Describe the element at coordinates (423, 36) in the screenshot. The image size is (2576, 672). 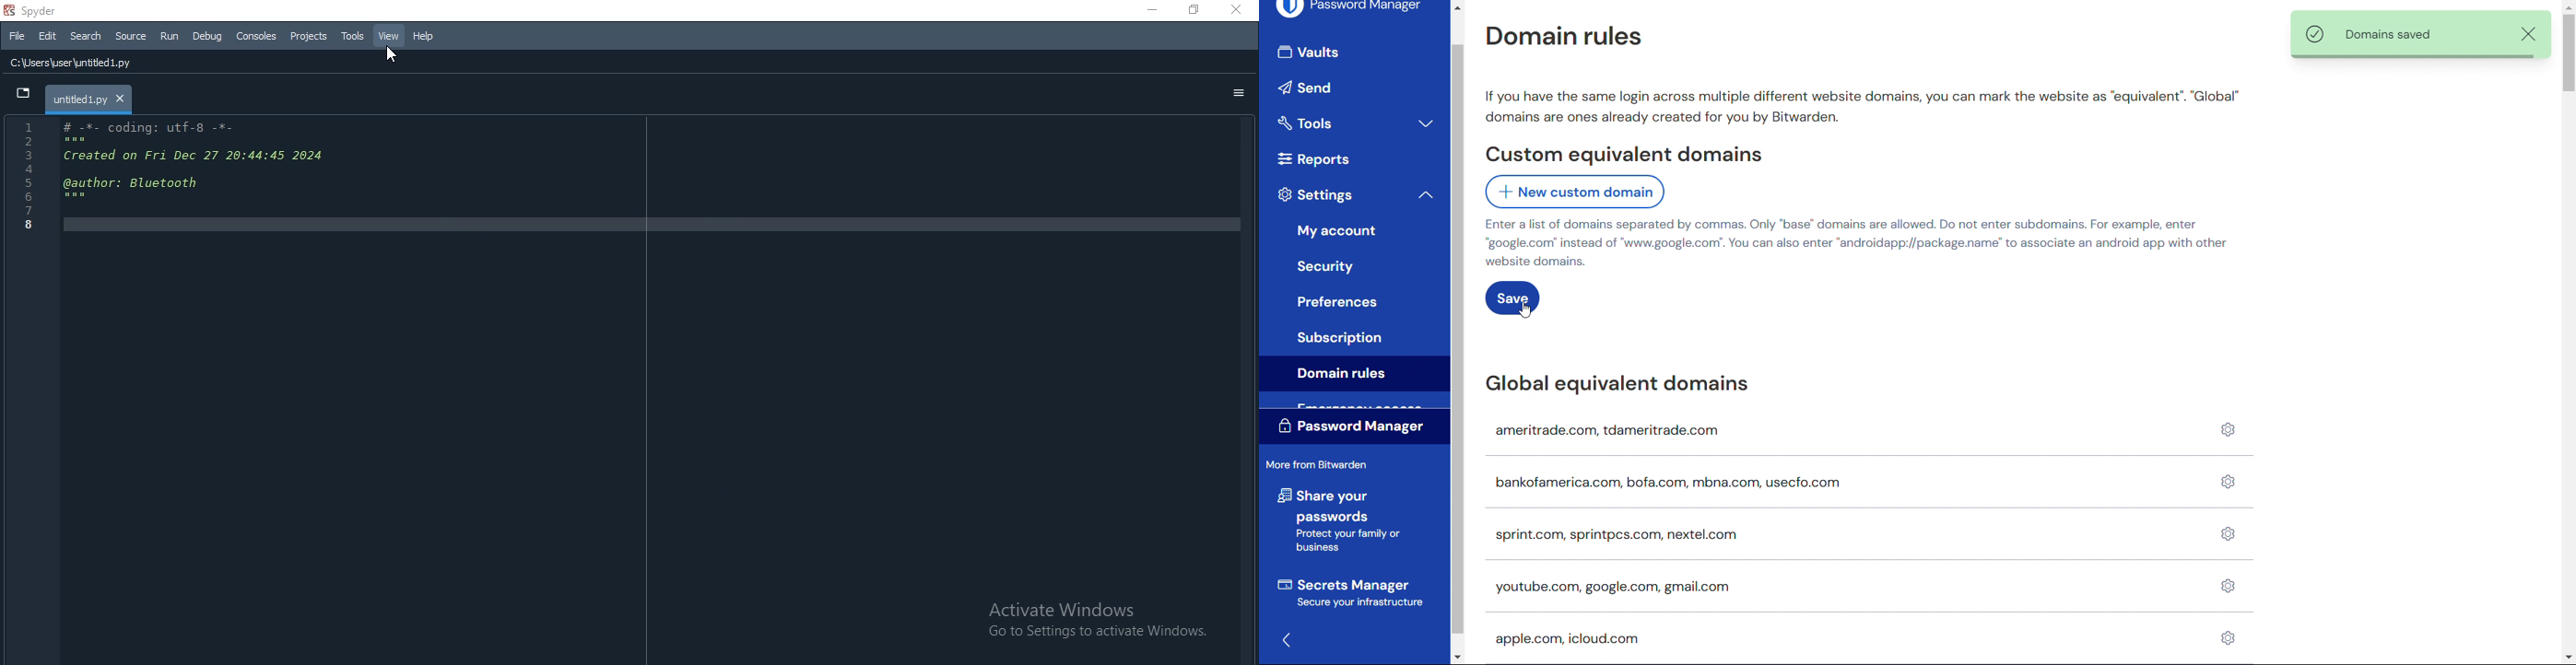
I see `Help` at that location.